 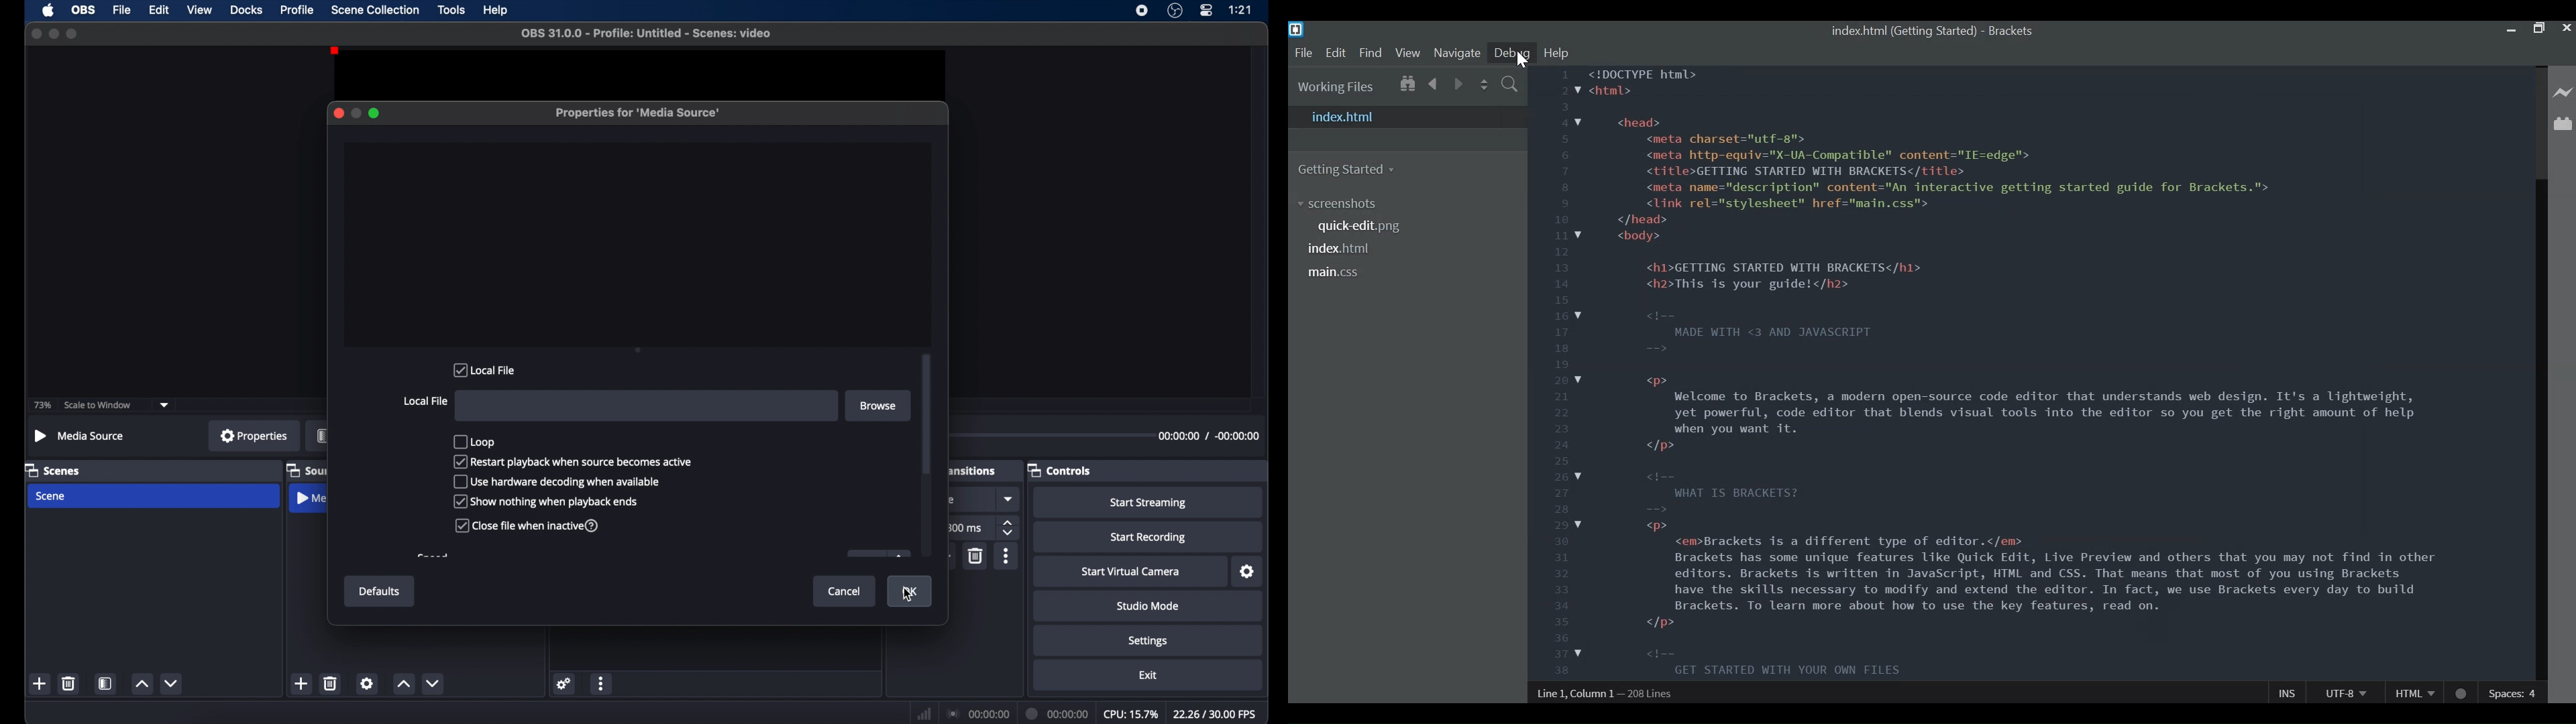 What do you see at coordinates (358, 113) in the screenshot?
I see `minimize` at bounding box center [358, 113].